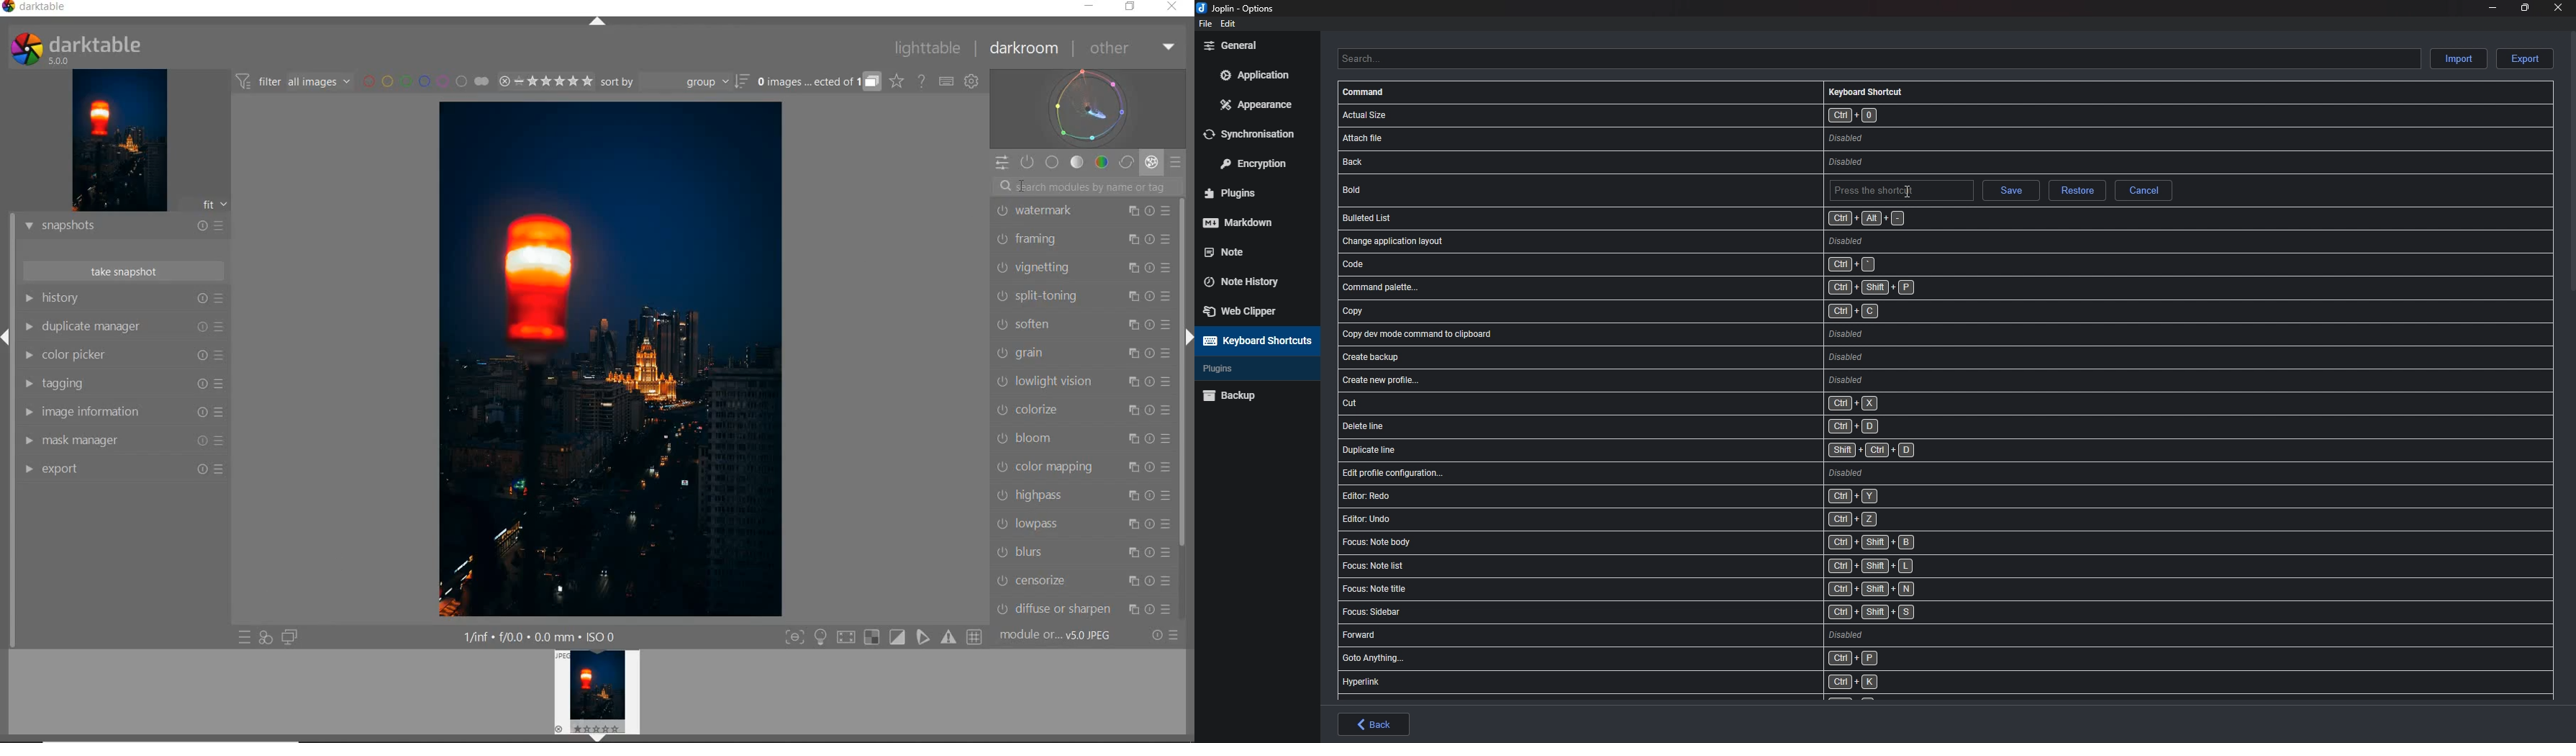  What do you see at coordinates (1255, 341) in the screenshot?
I see `Keyboard shortcuts` at bounding box center [1255, 341].